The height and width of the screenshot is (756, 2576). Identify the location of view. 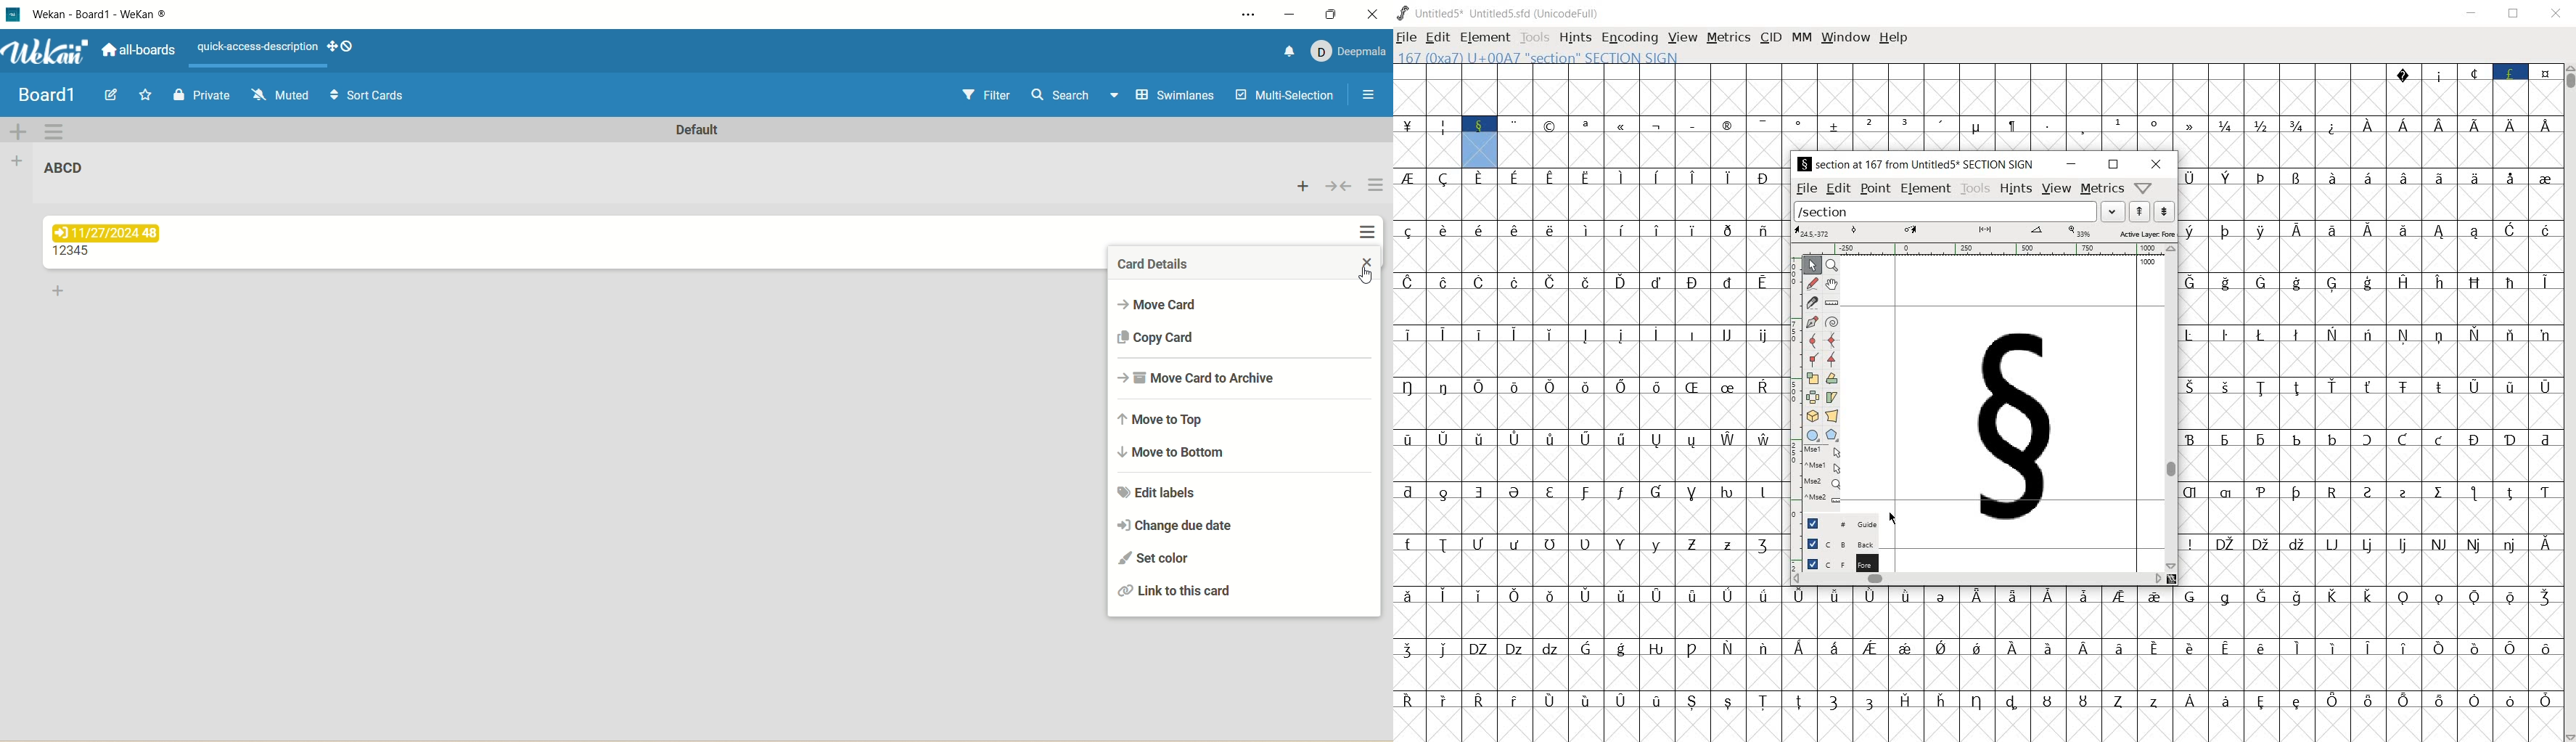
(2058, 189).